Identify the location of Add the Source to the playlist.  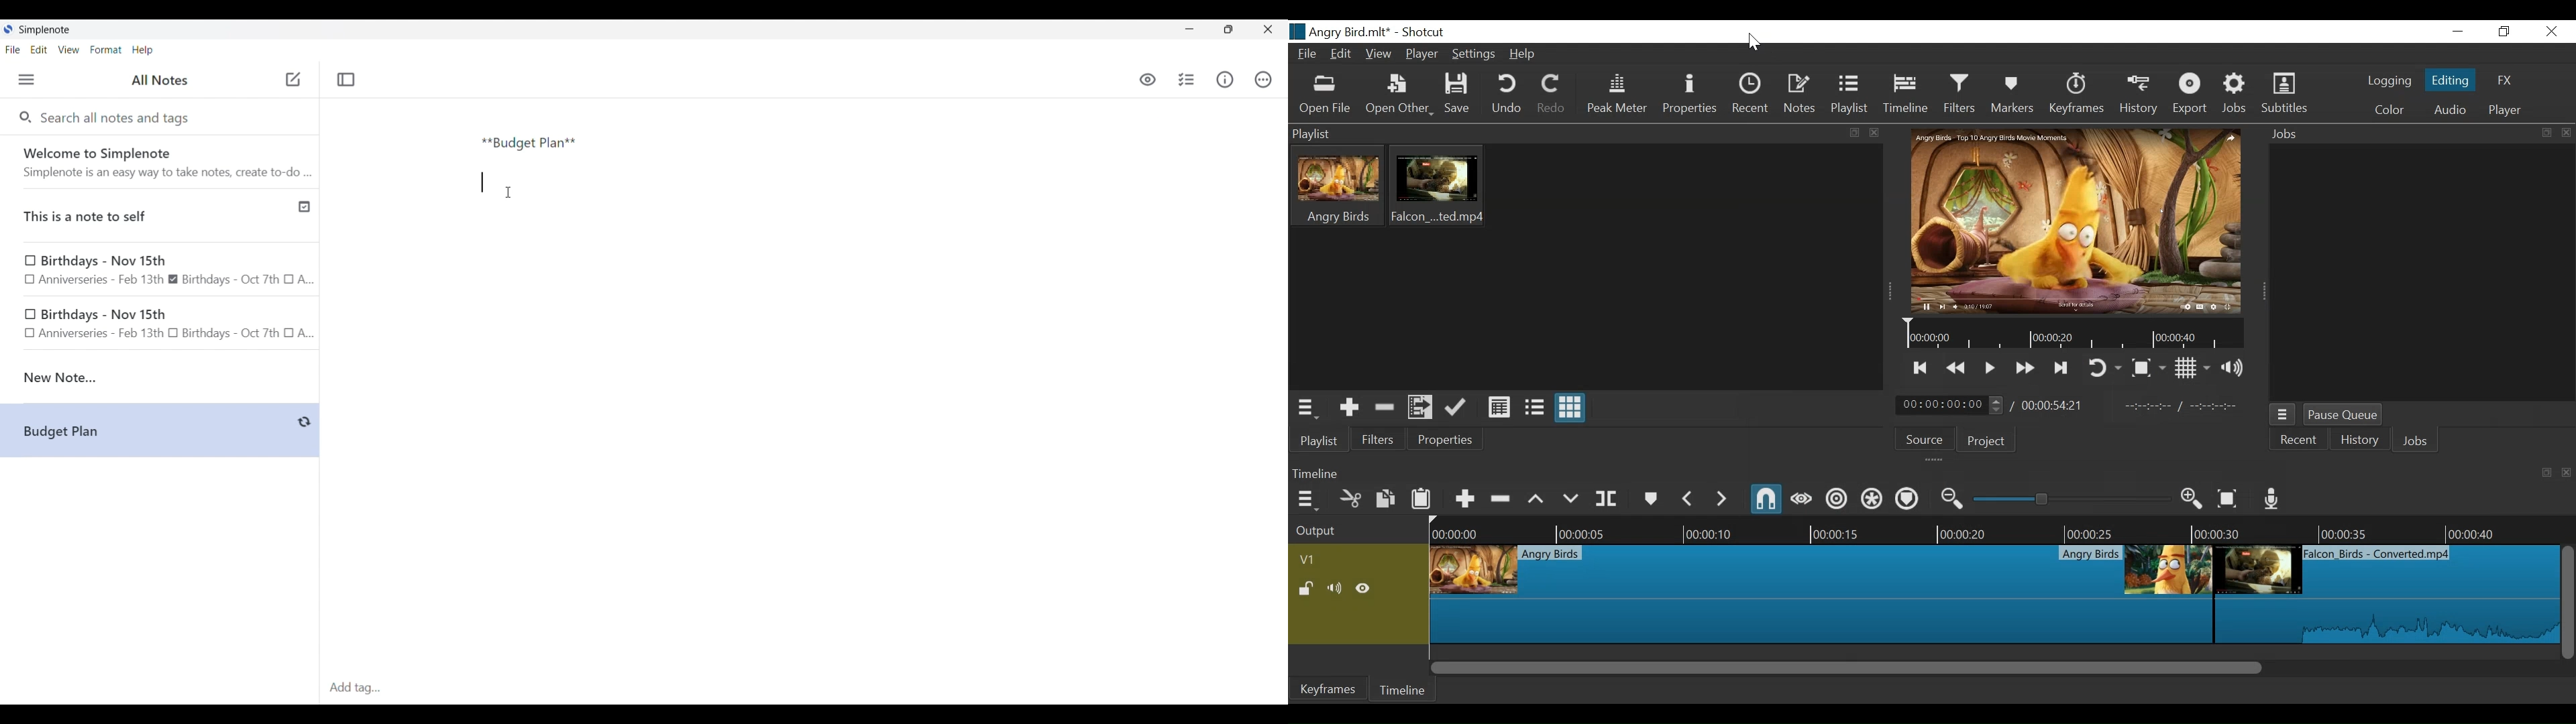
(1349, 408).